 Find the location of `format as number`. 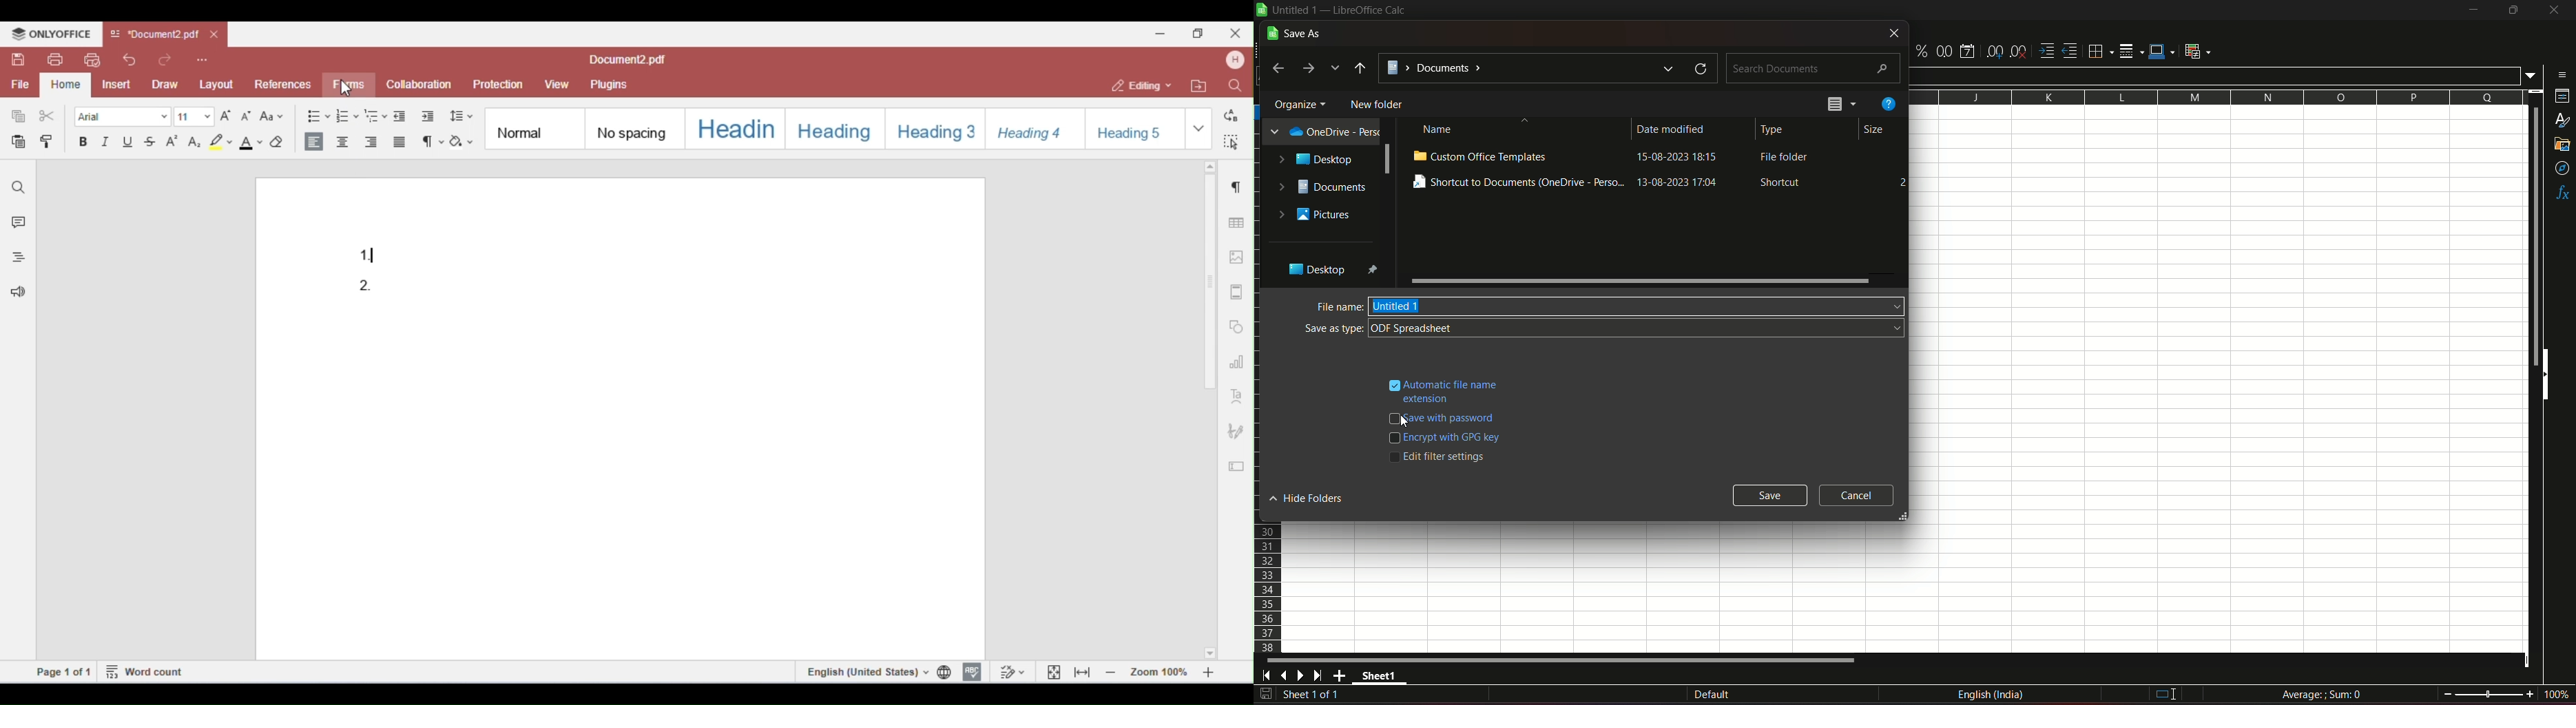

format as number is located at coordinates (1944, 51).